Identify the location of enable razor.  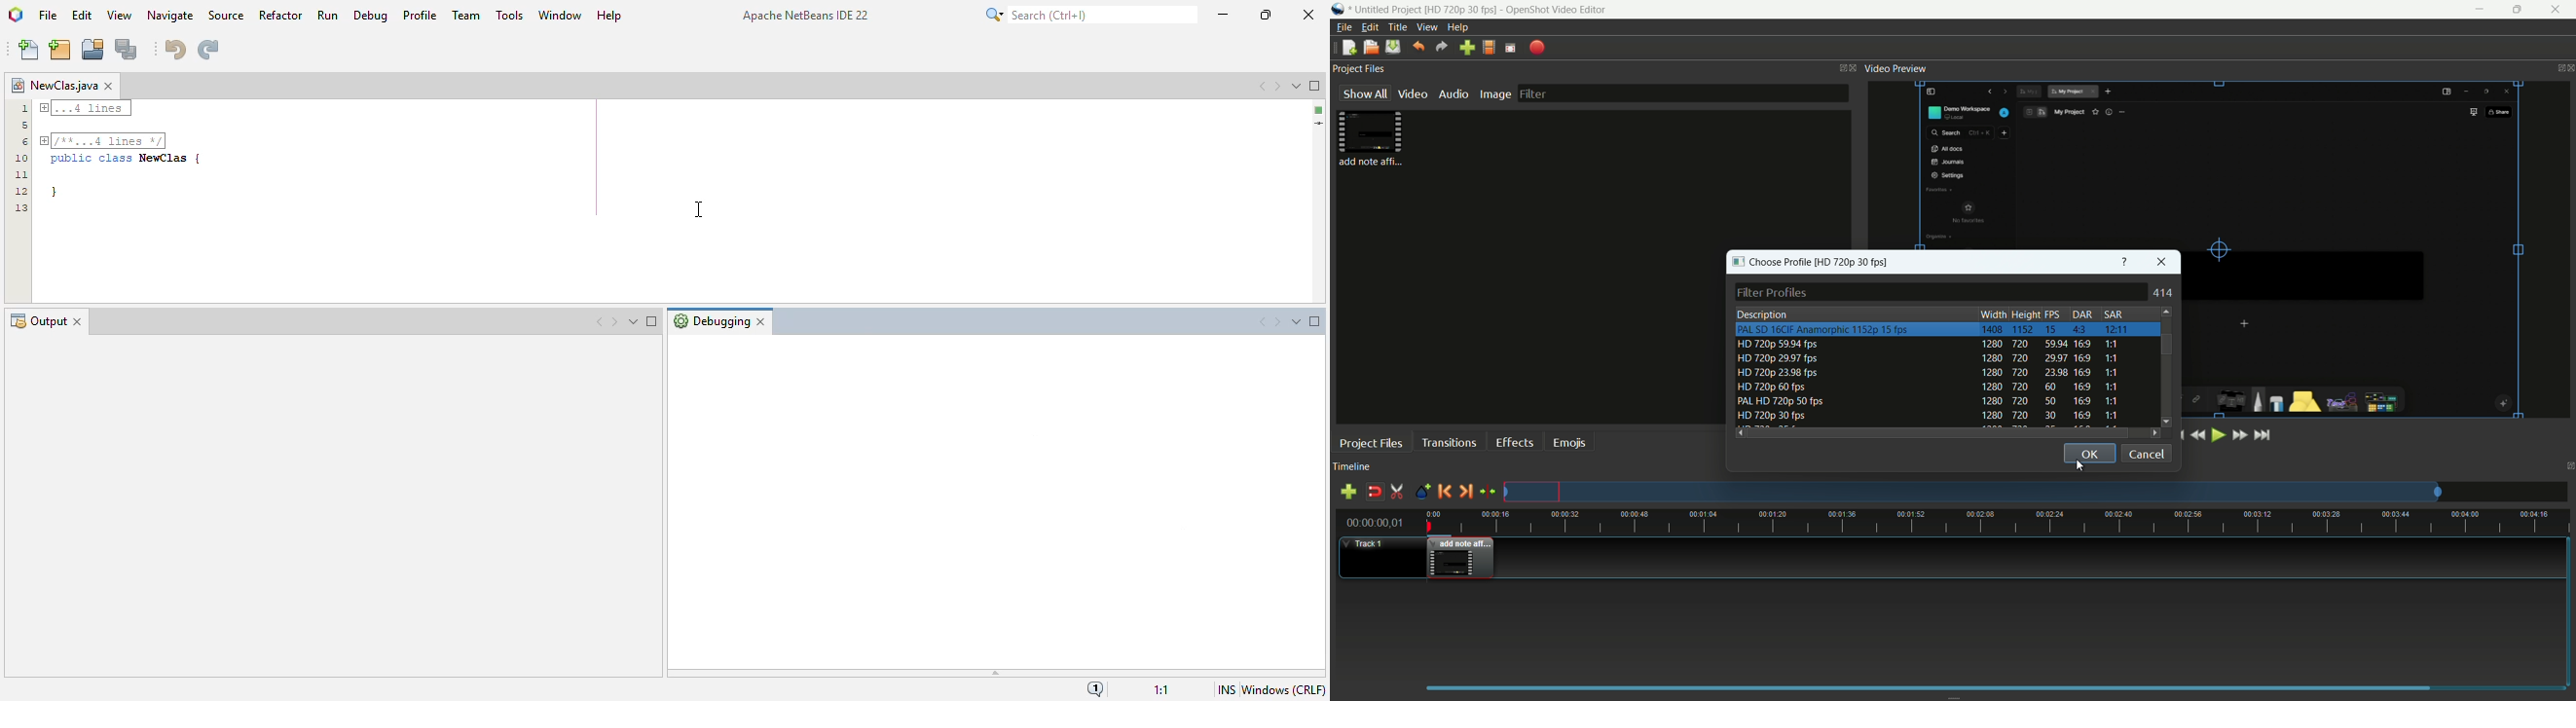
(1397, 491).